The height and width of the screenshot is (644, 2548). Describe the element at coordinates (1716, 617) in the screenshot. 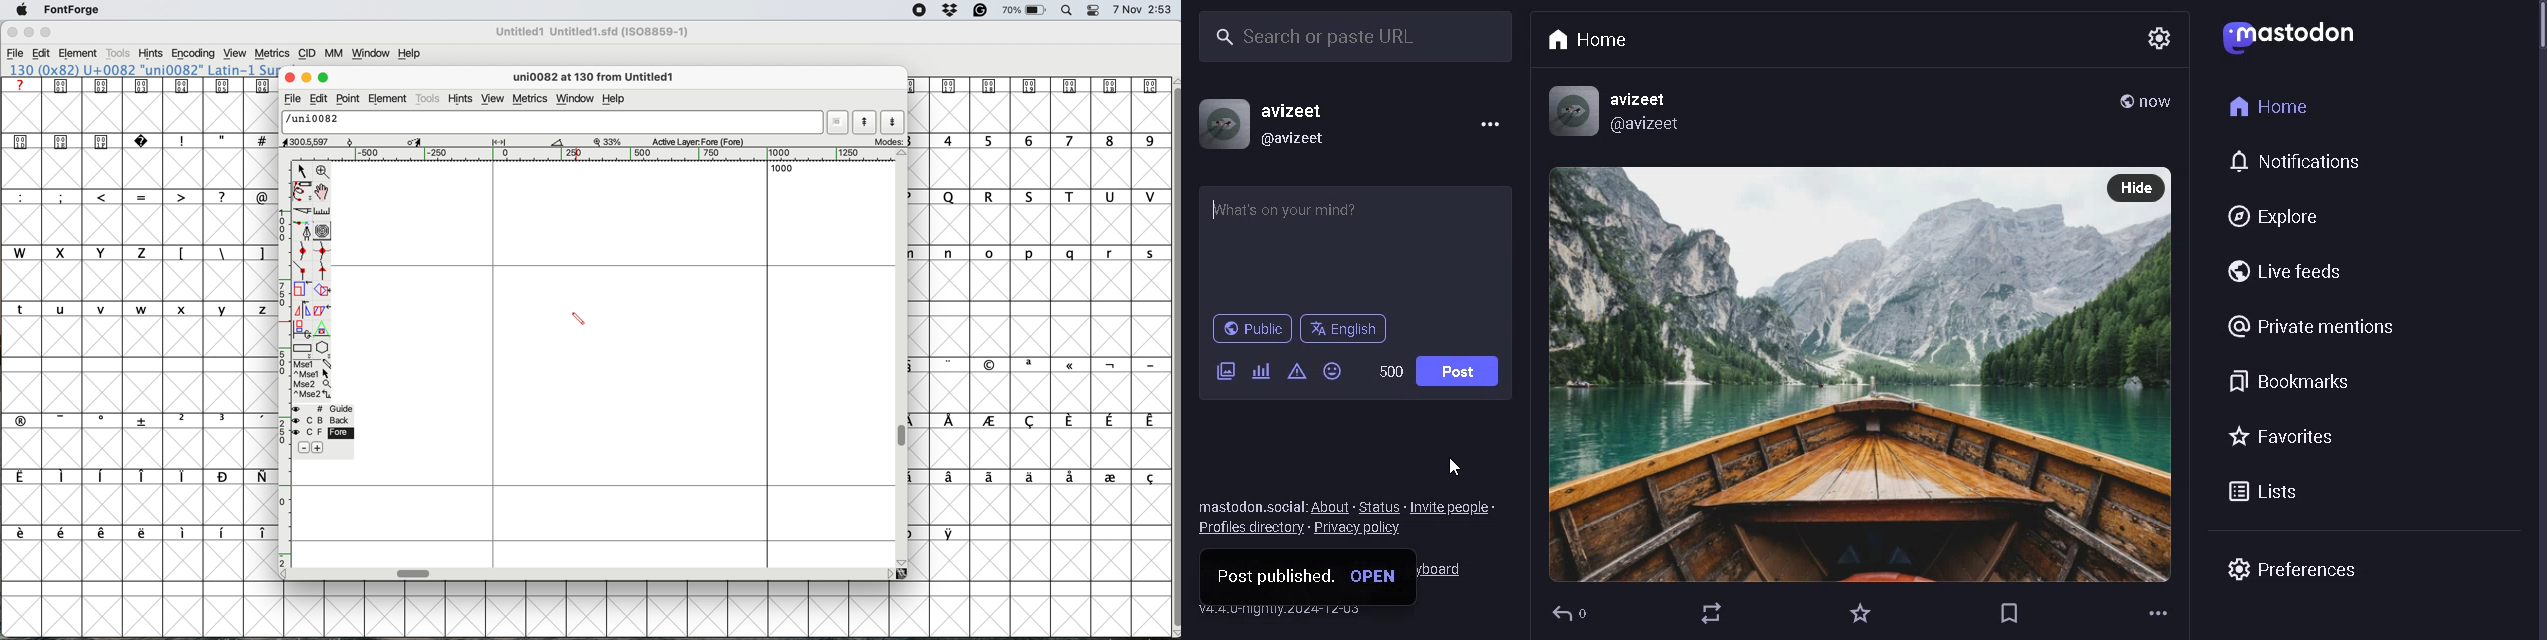

I see `boost` at that location.